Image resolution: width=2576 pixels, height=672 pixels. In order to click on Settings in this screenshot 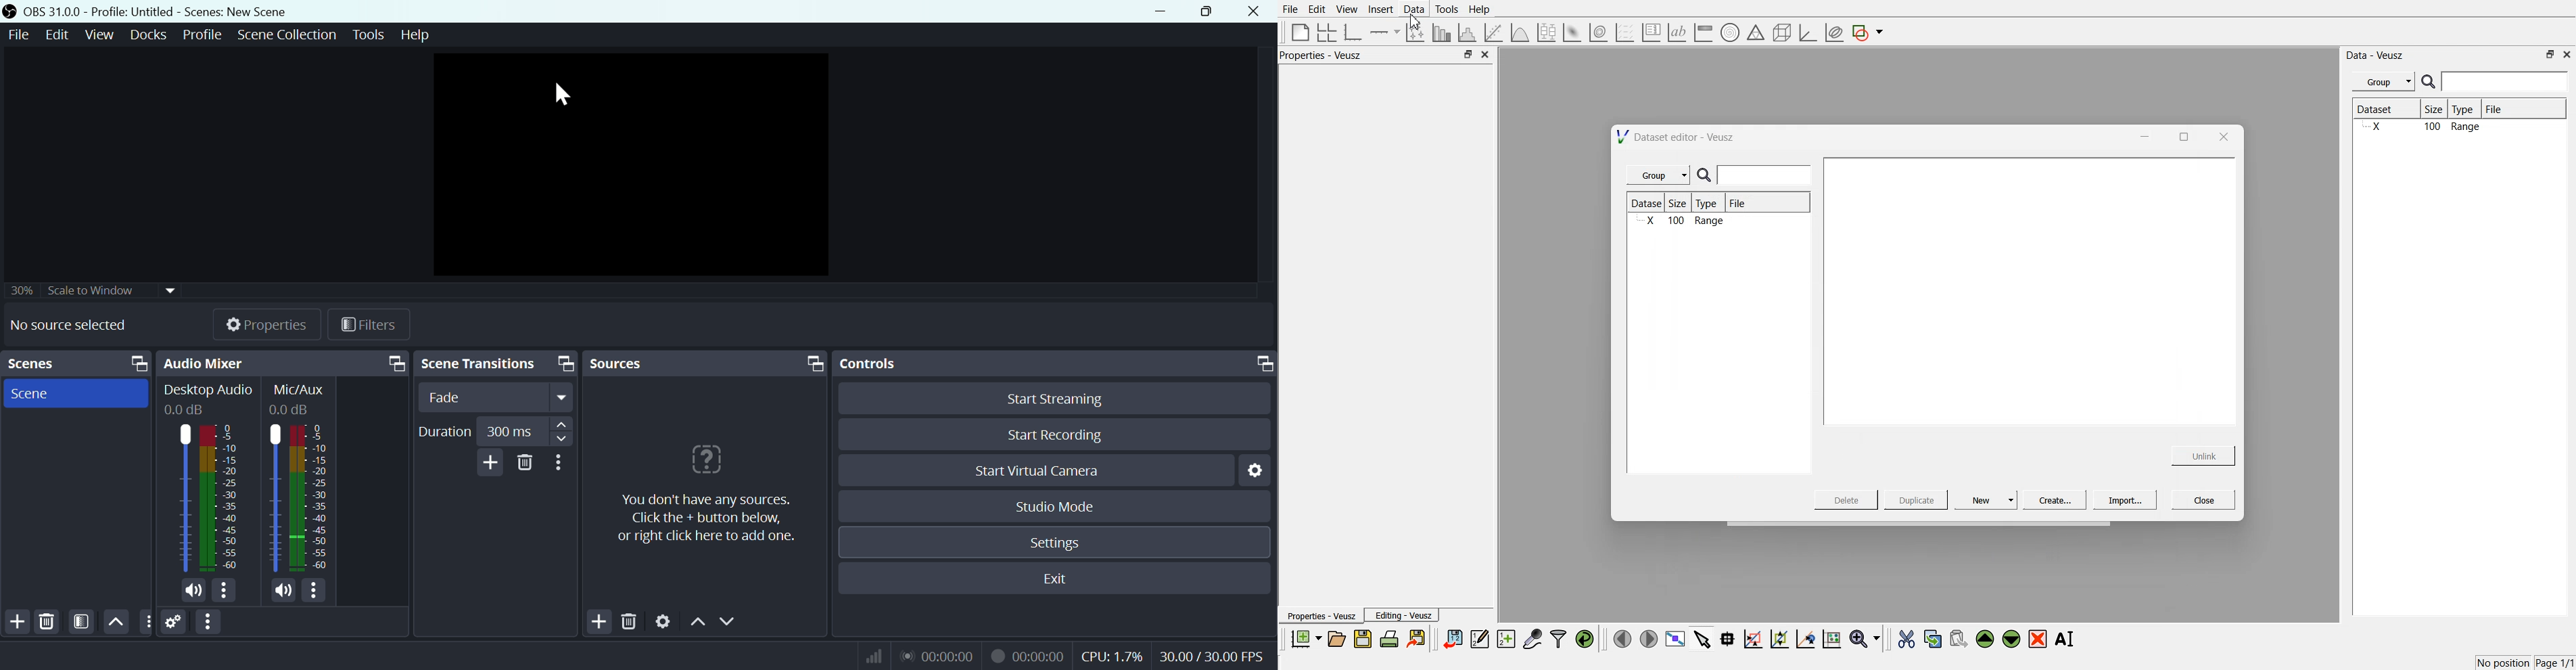, I will do `click(174, 621)`.